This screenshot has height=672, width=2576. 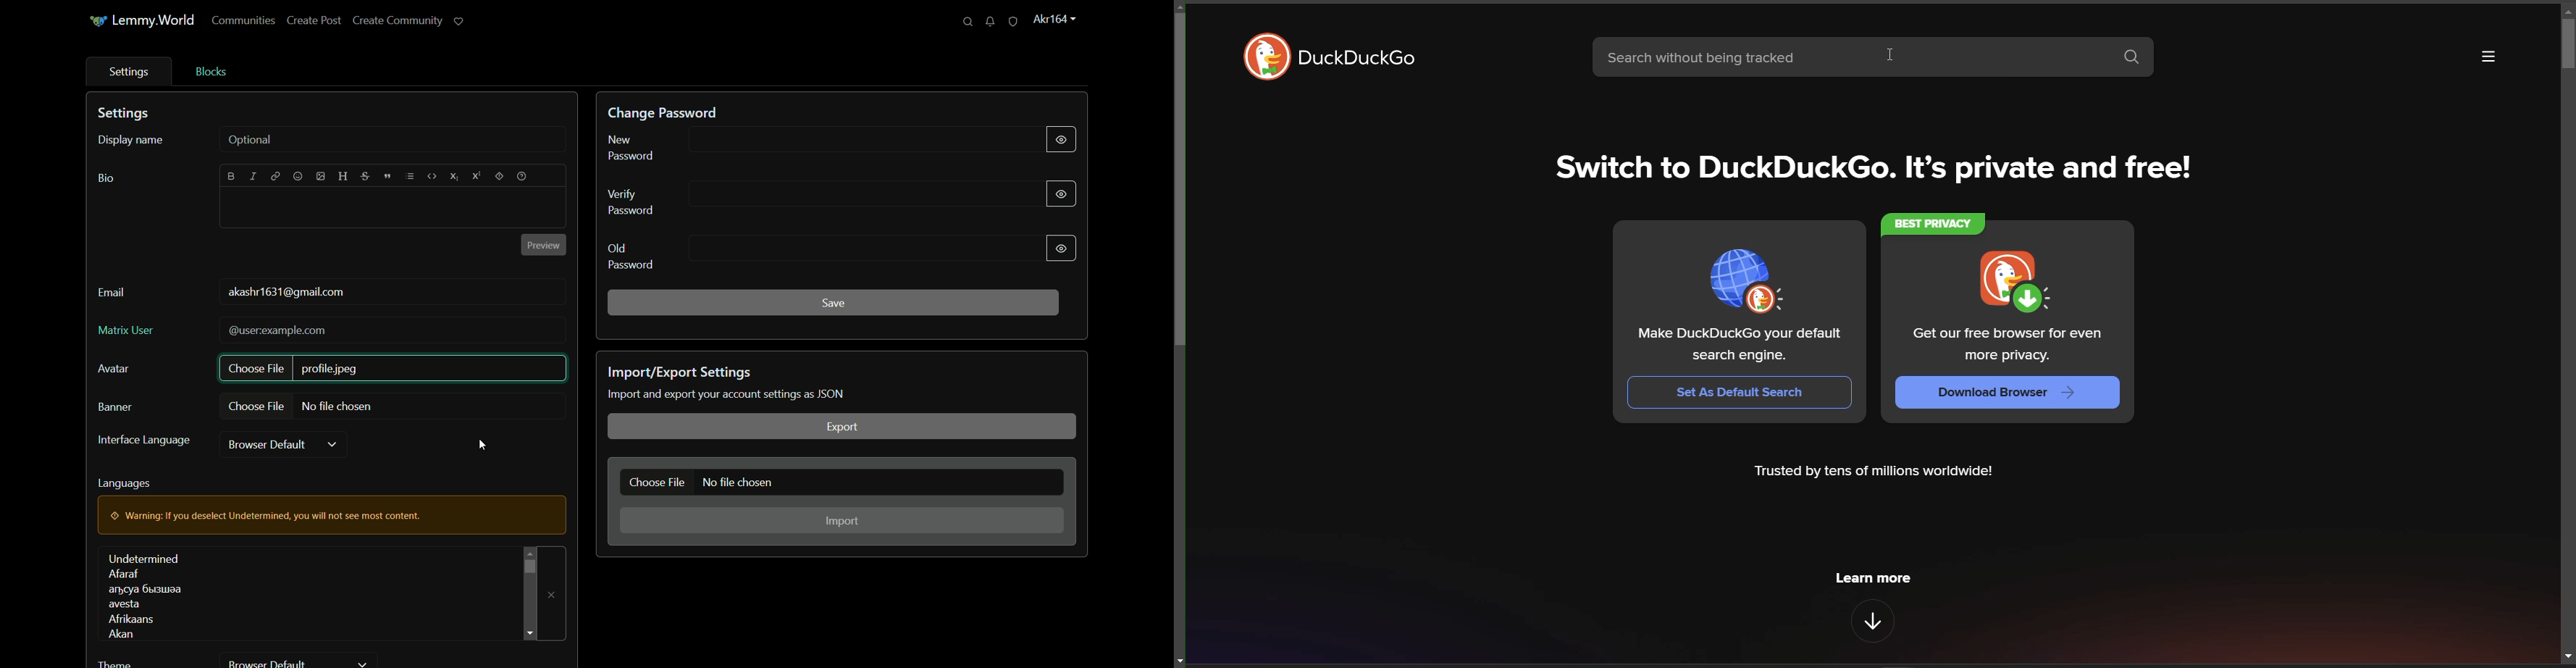 I want to click on server name, so click(x=155, y=19).